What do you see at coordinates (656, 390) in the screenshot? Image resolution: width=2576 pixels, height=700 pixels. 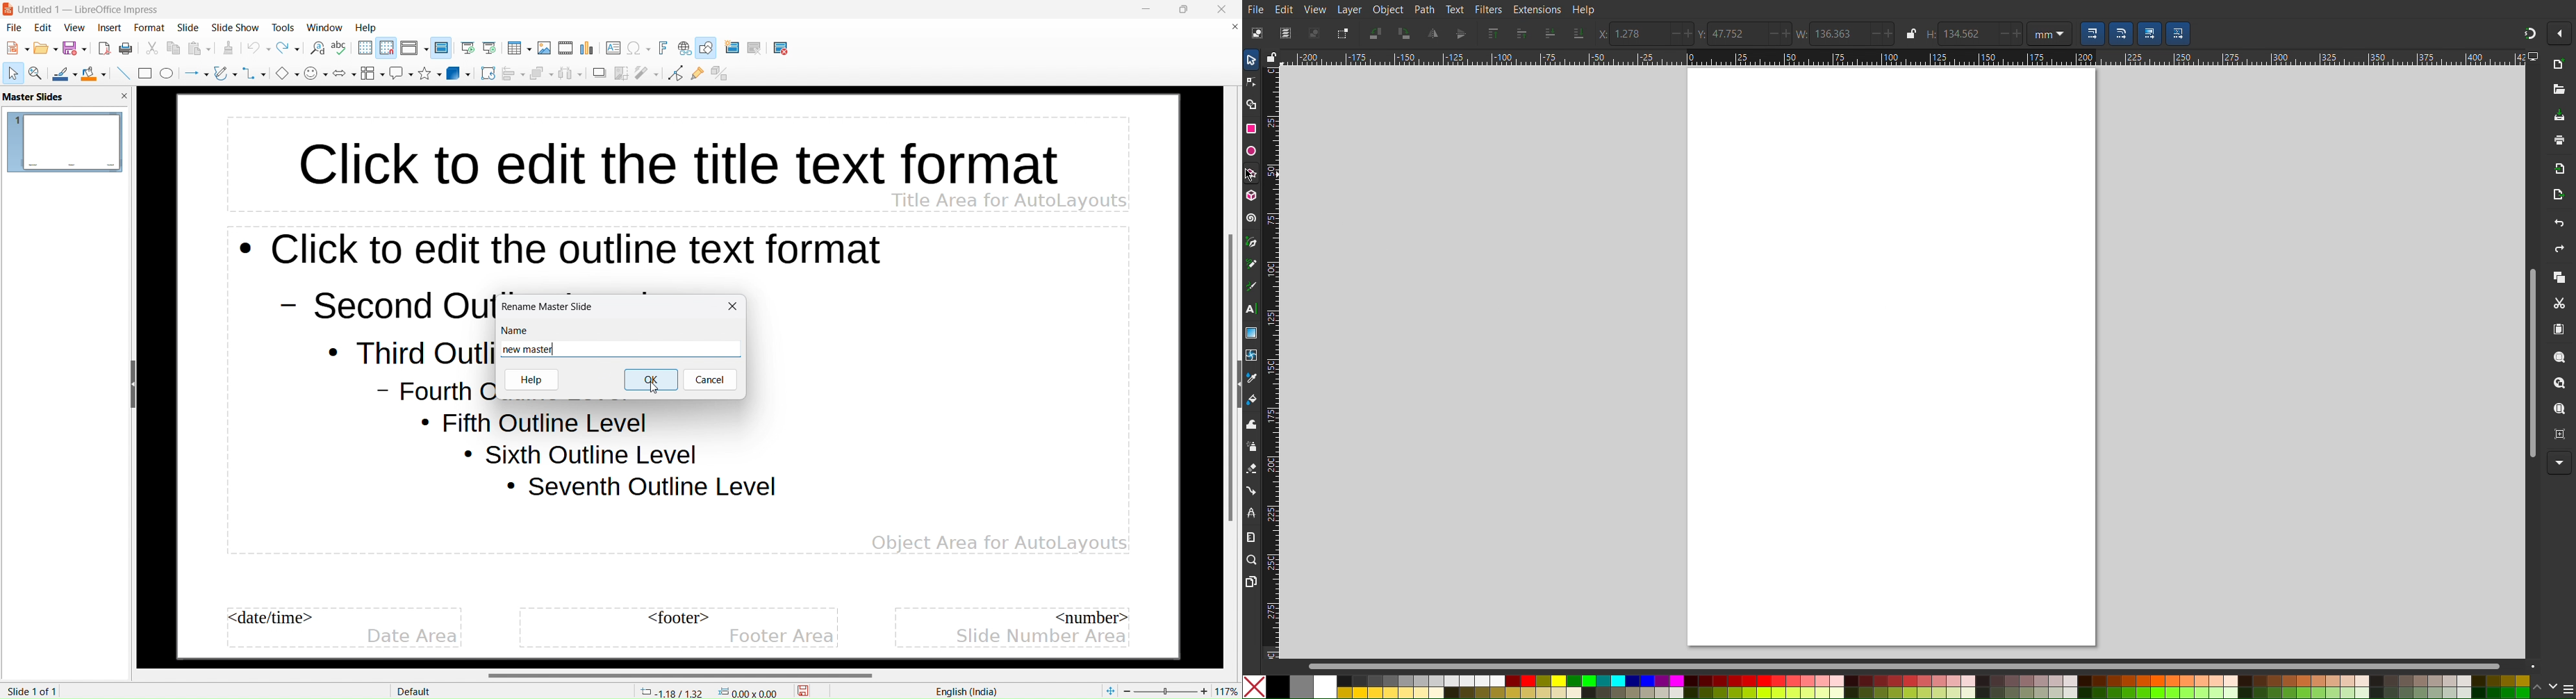 I see `cursor` at bounding box center [656, 390].